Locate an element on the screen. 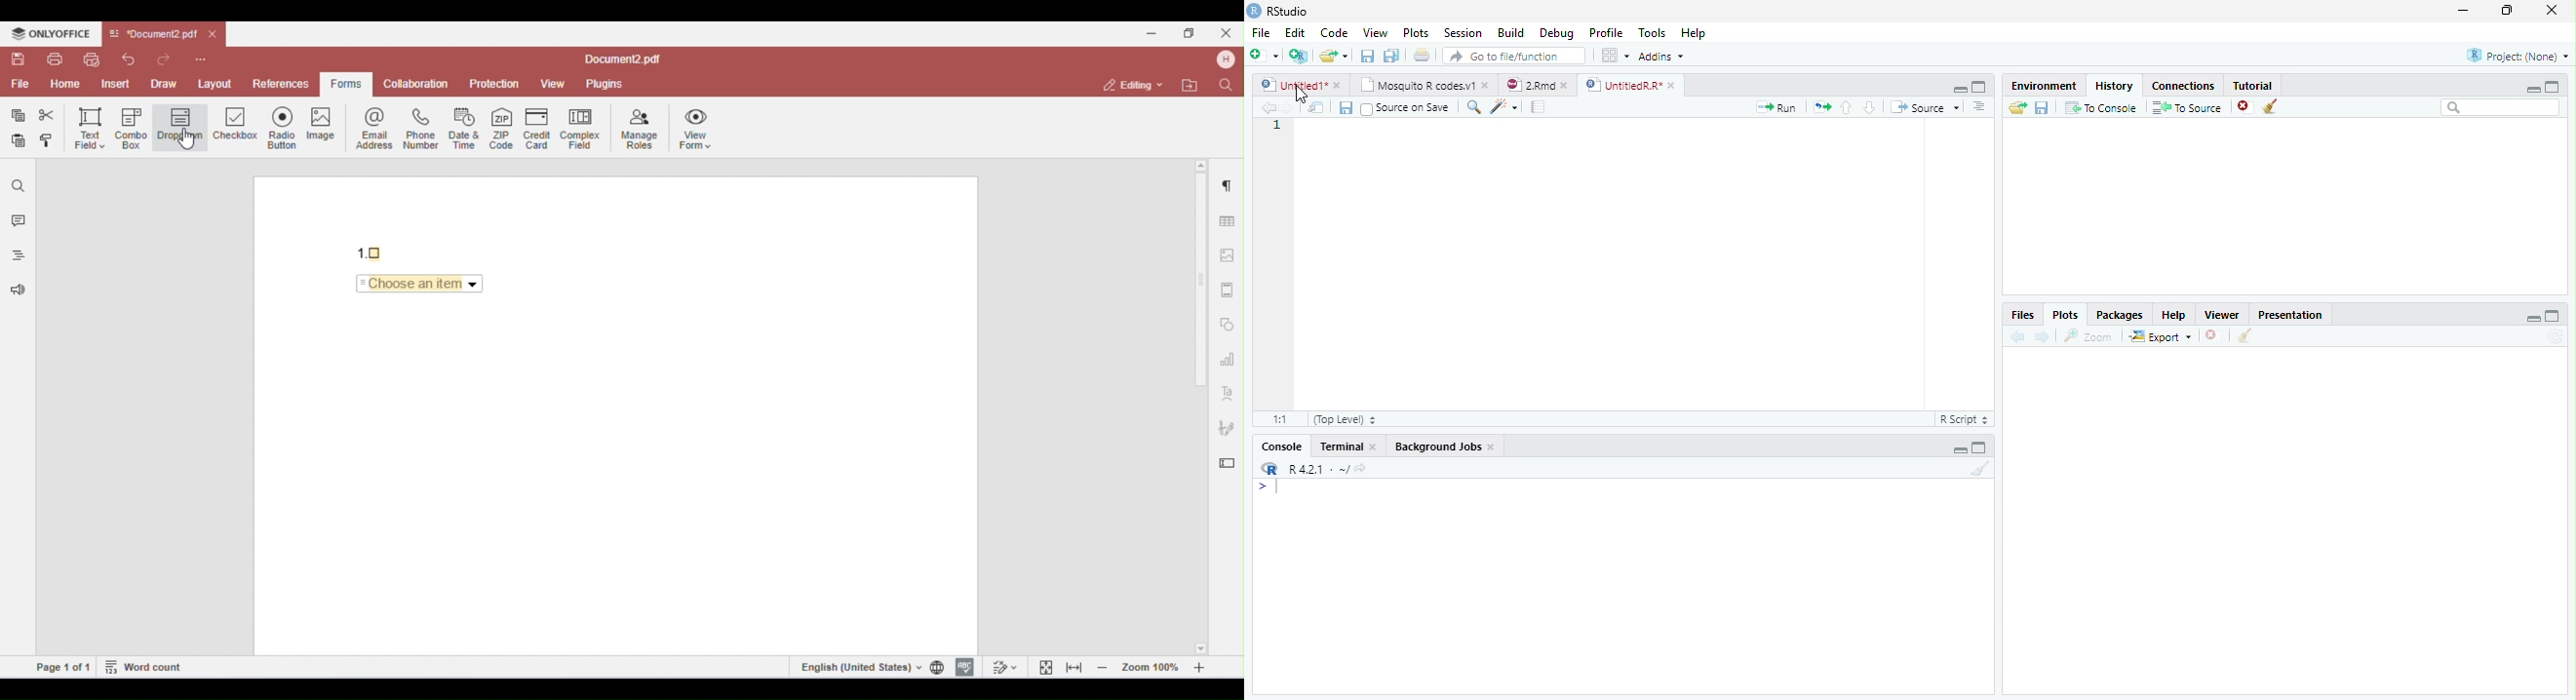 Image resolution: width=2576 pixels, height=700 pixels. Save workspace as  is located at coordinates (2045, 108).